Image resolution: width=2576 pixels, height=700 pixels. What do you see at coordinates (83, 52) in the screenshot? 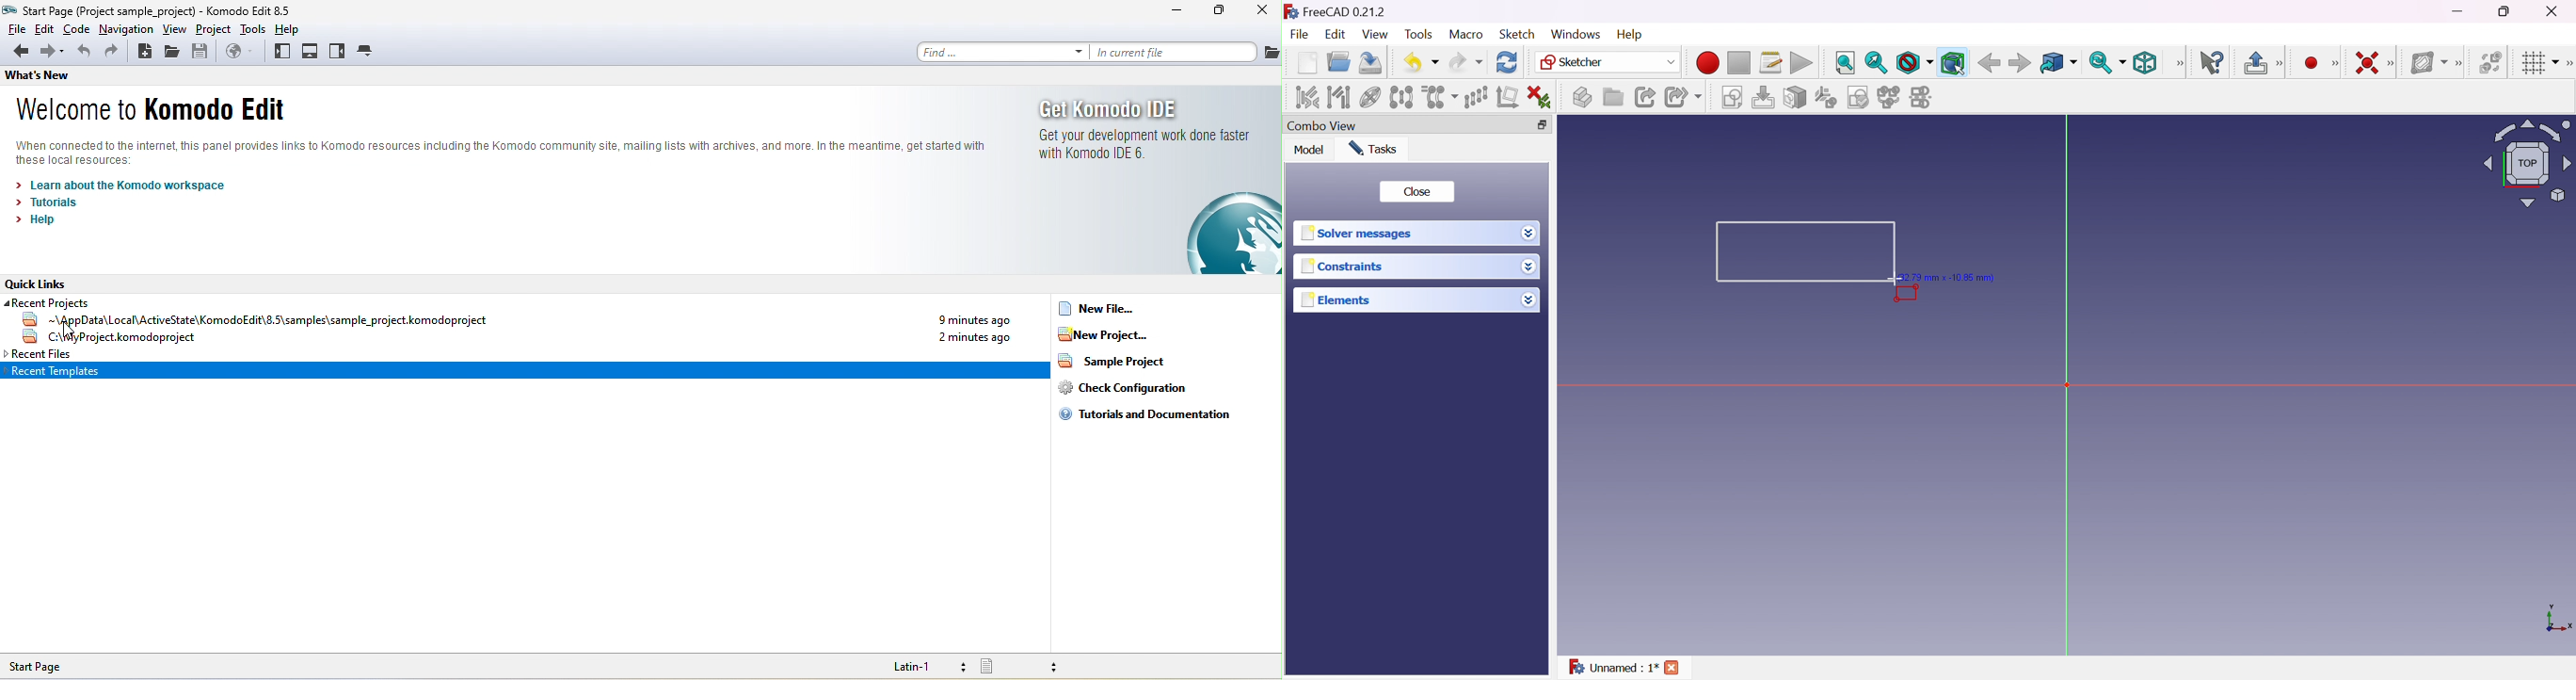
I see `undo` at bounding box center [83, 52].